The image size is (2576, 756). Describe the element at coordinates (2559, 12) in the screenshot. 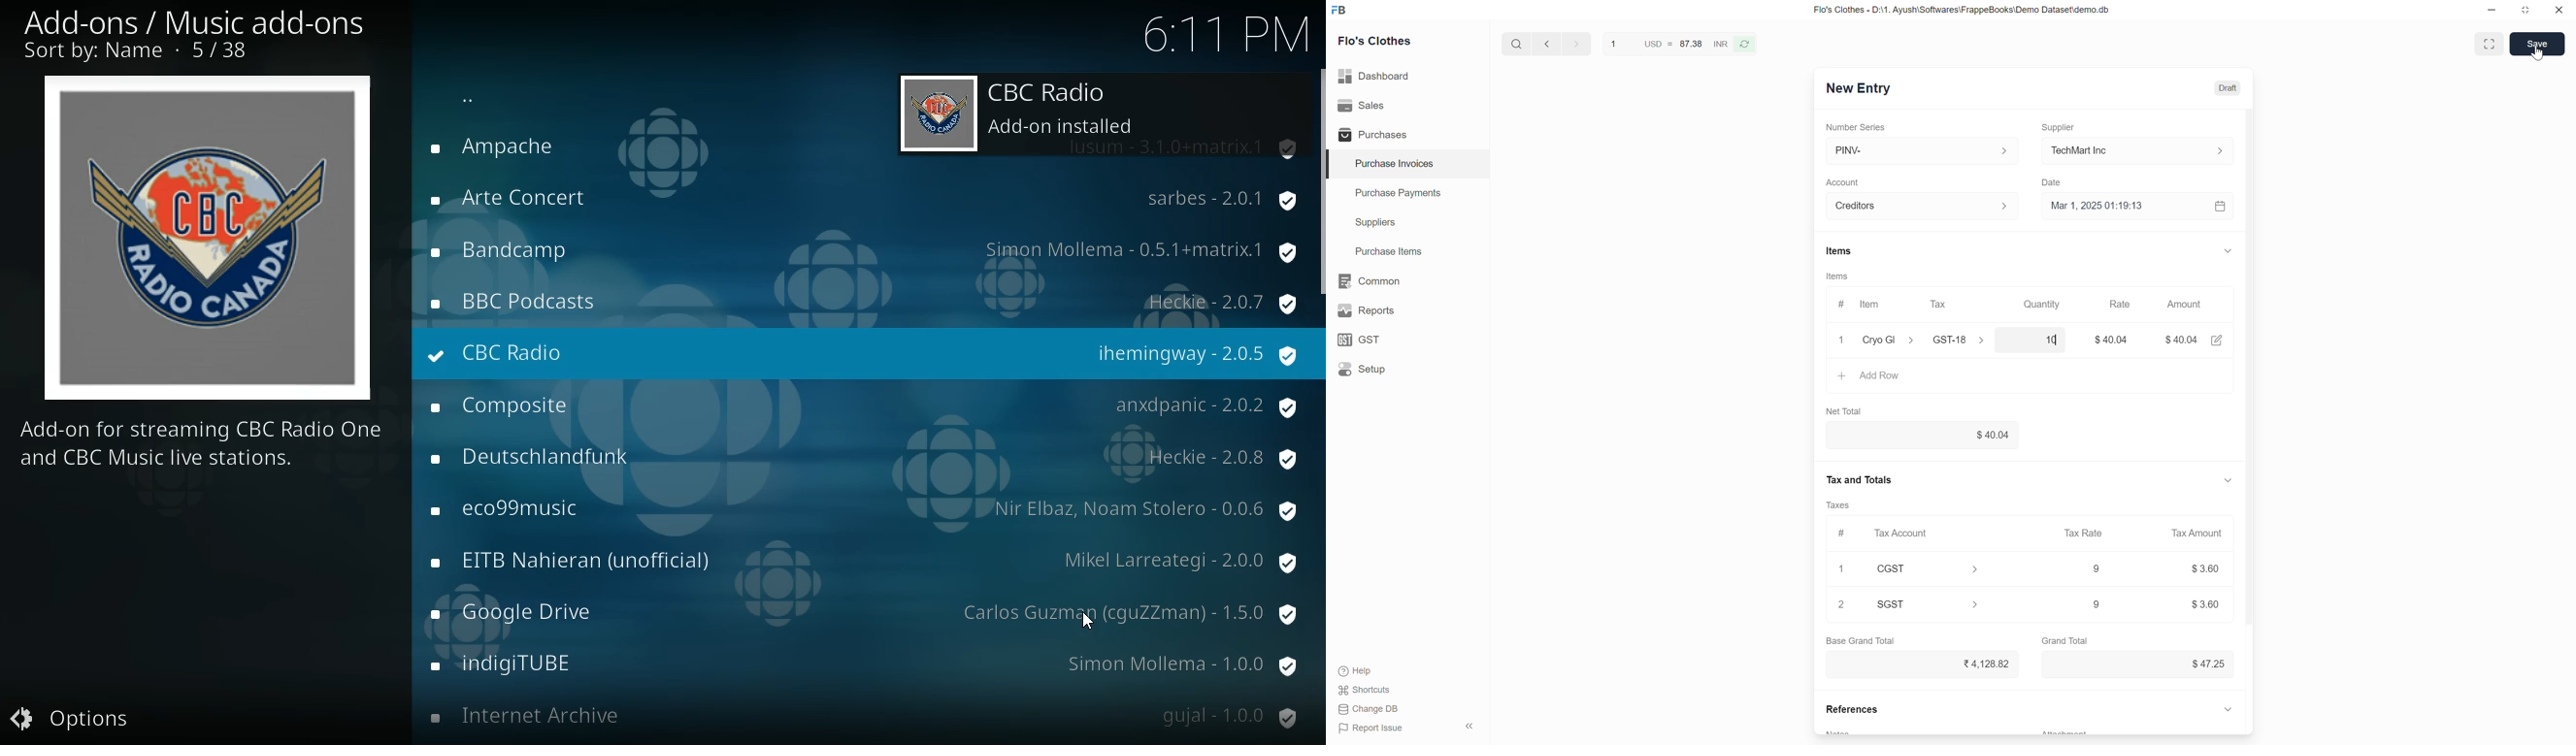

I see `close` at that location.